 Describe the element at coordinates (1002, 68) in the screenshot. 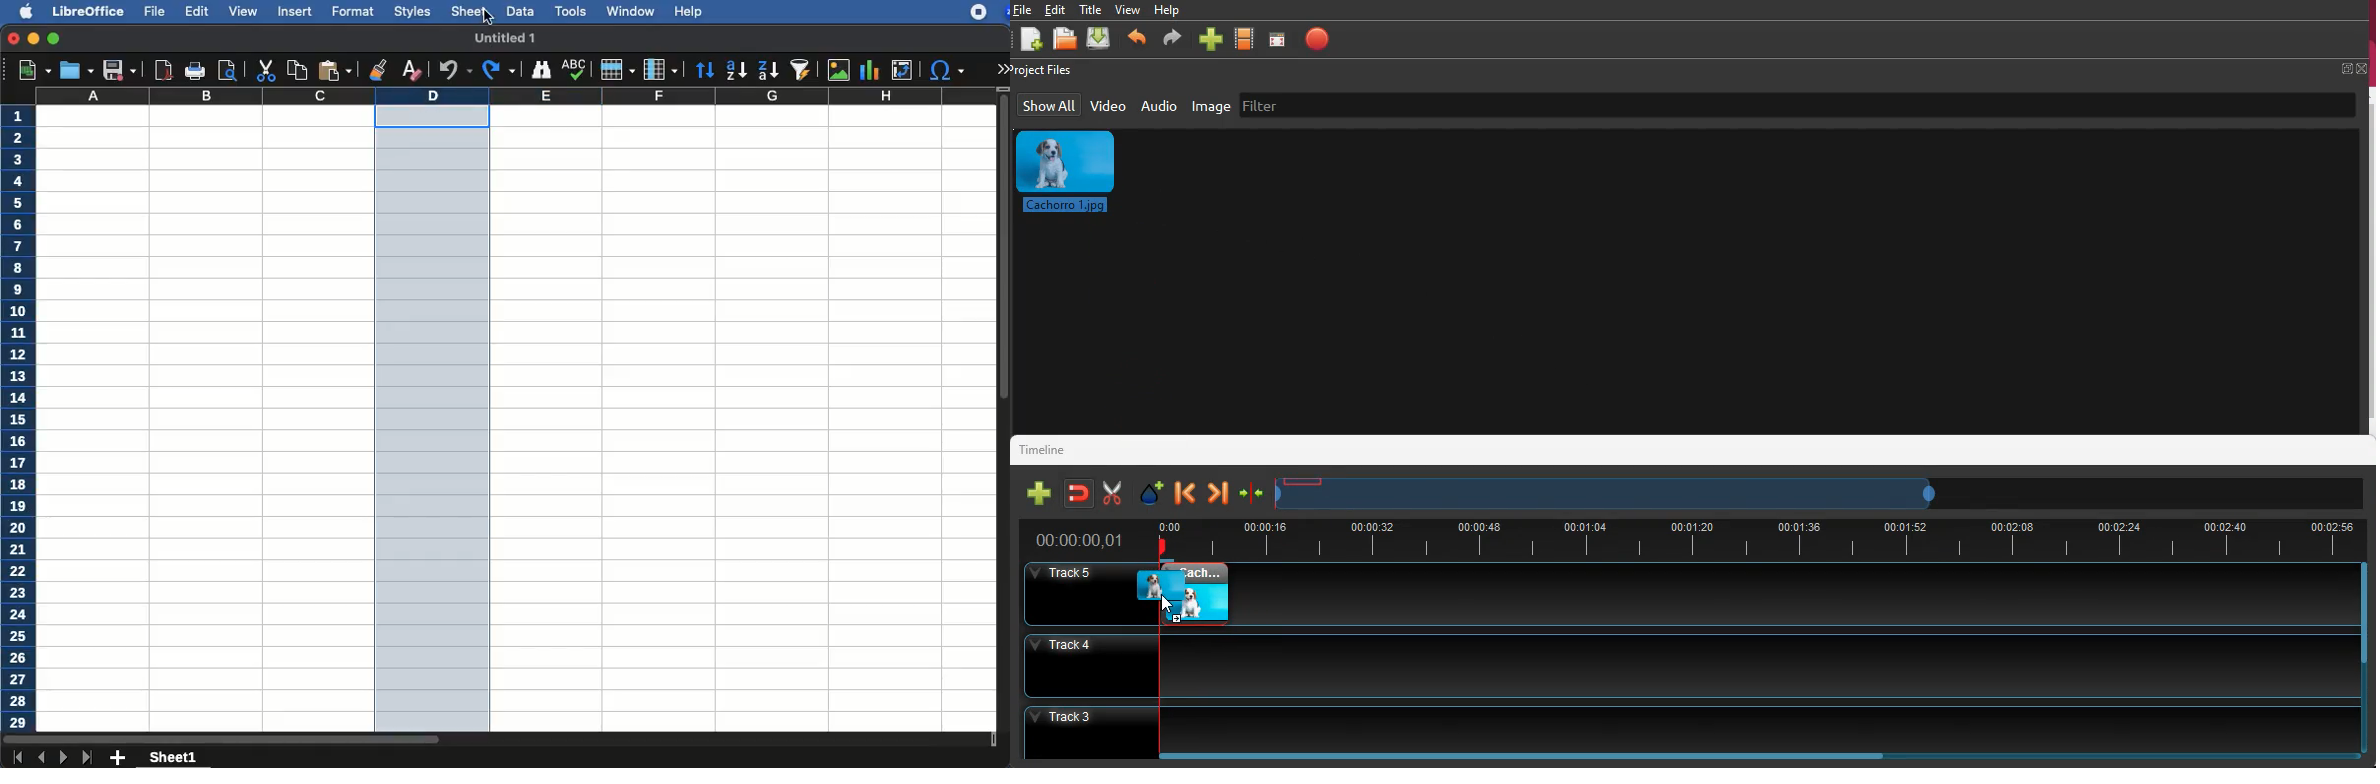

I see `expand` at that location.